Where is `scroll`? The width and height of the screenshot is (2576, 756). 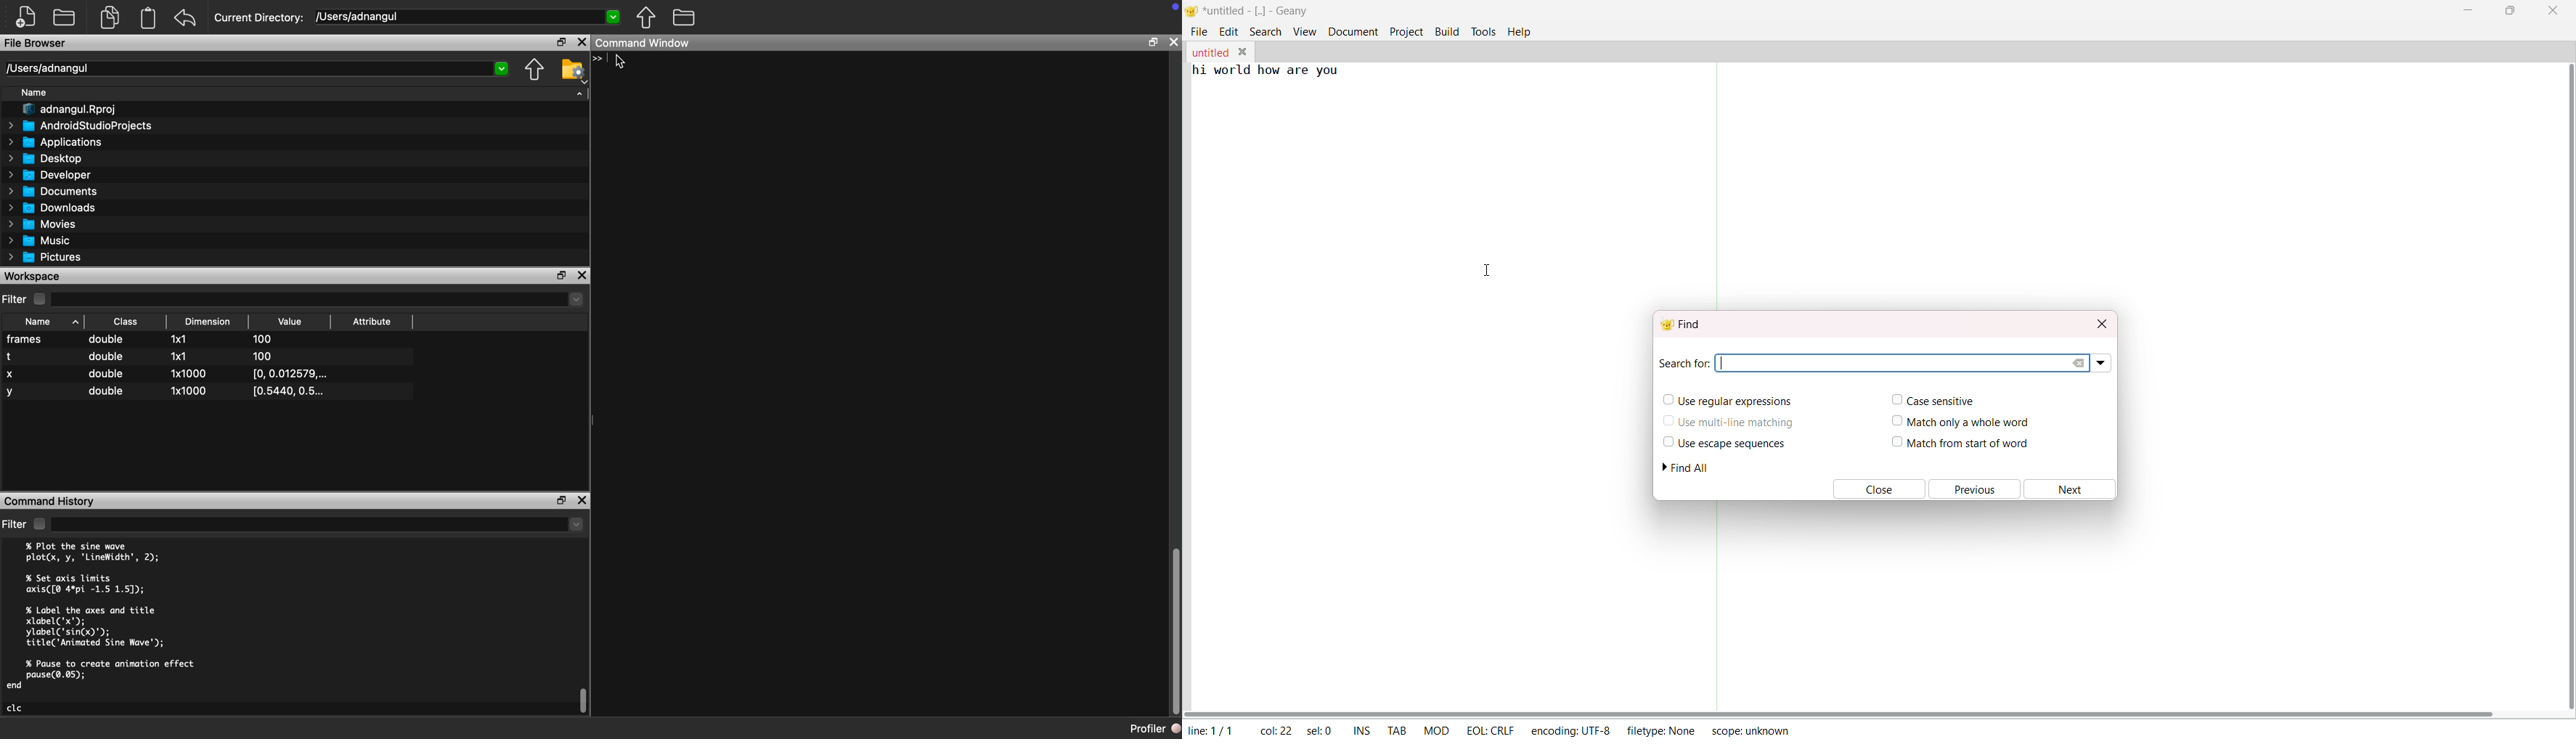 scroll is located at coordinates (584, 700).